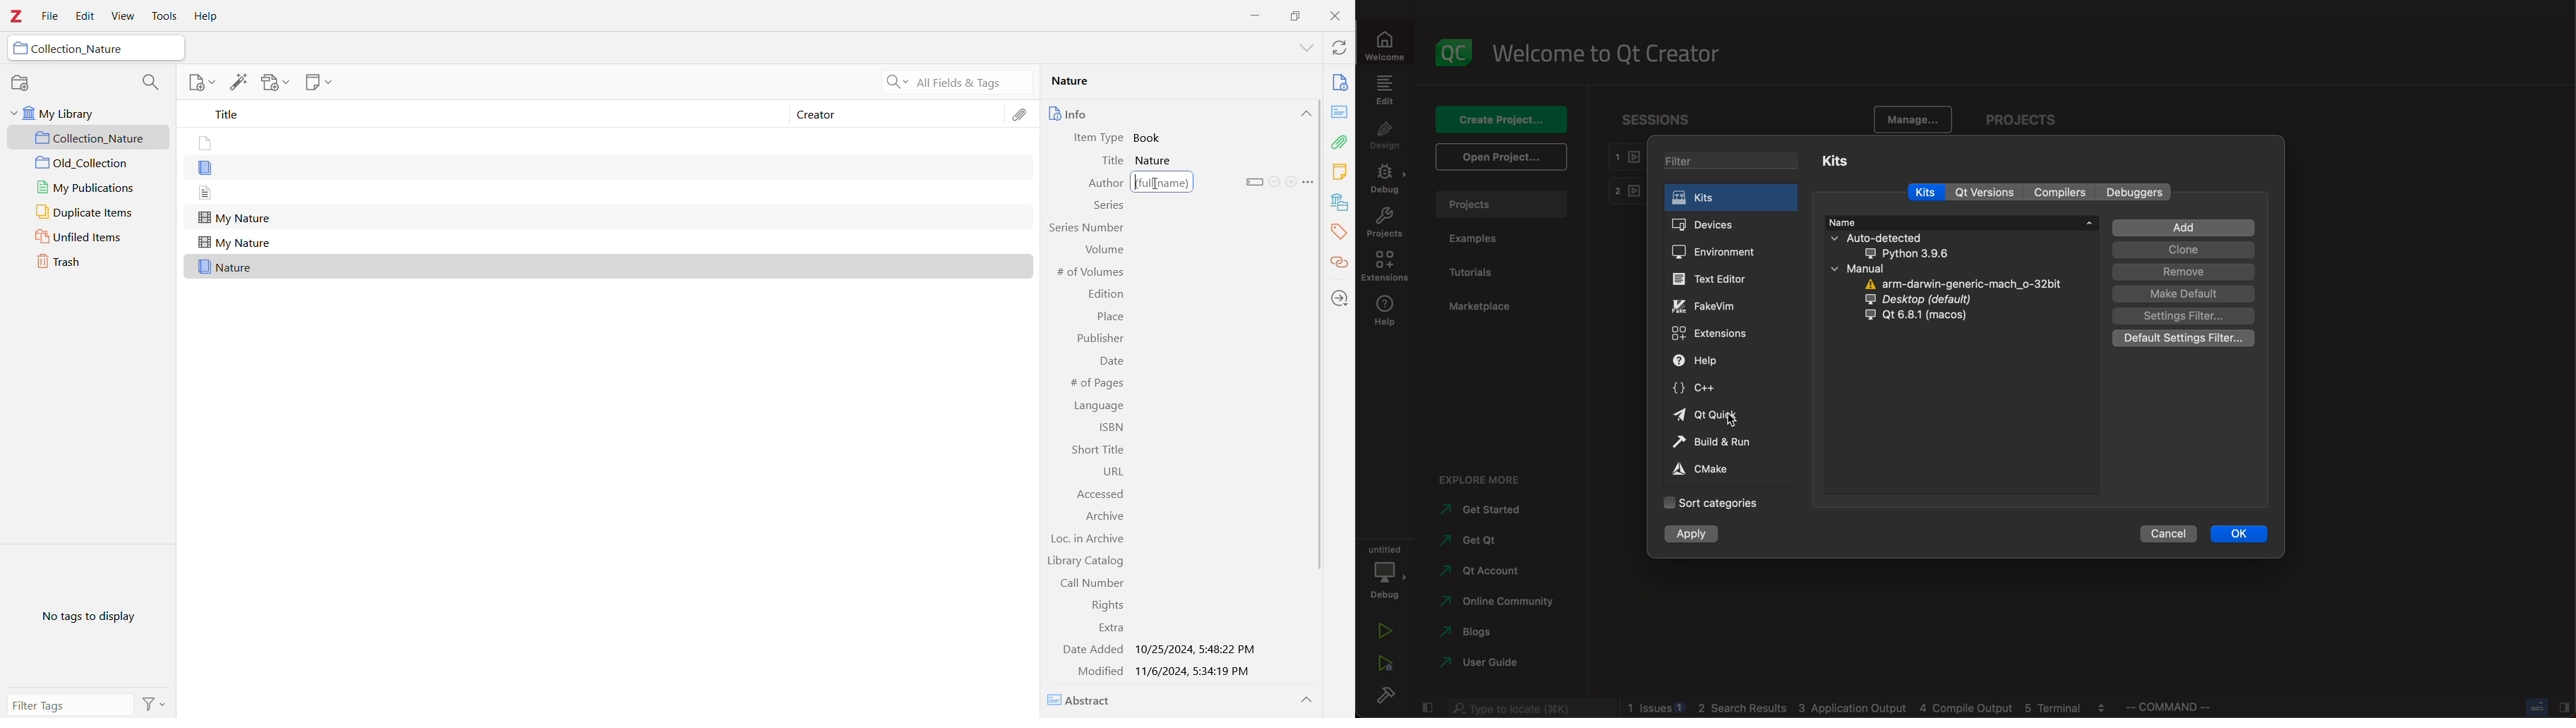 This screenshot has width=2576, height=728. What do you see at coordinates (1291, 181) in the screenshot?
I see `Create` at bounding box center [1291, 181].